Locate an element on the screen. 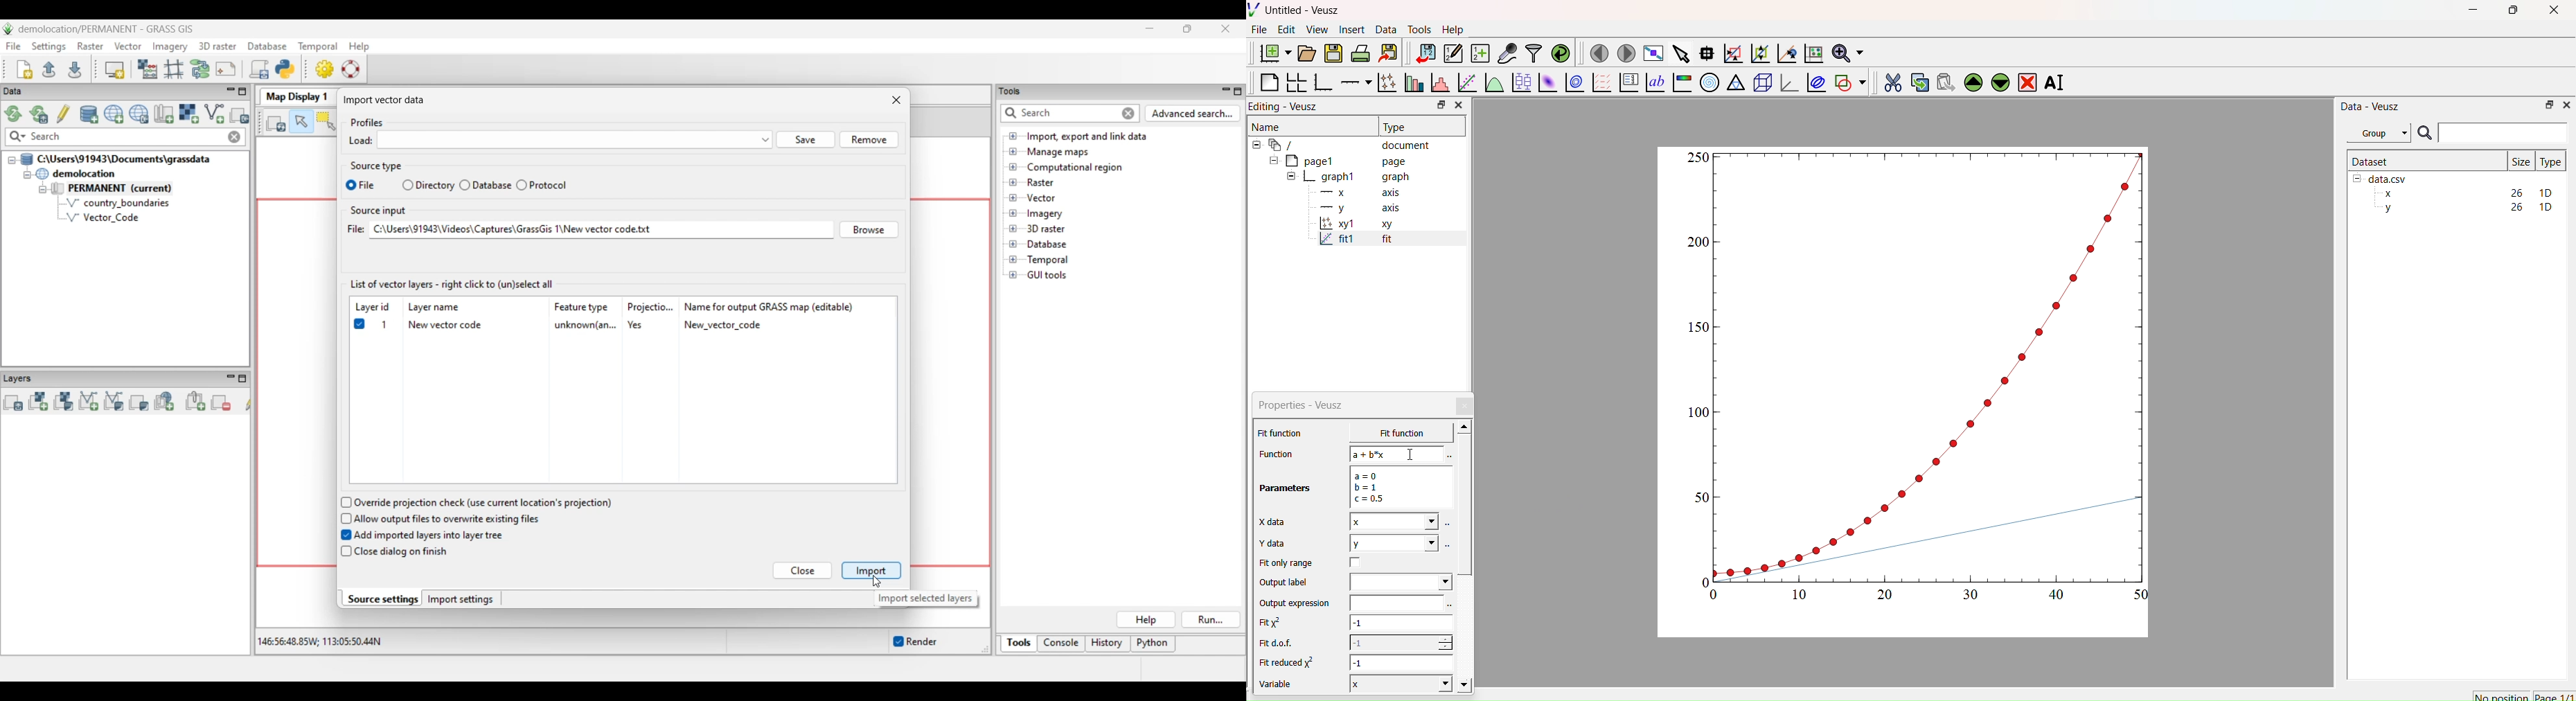  Fit only range is located at coordinates (1286, 563).